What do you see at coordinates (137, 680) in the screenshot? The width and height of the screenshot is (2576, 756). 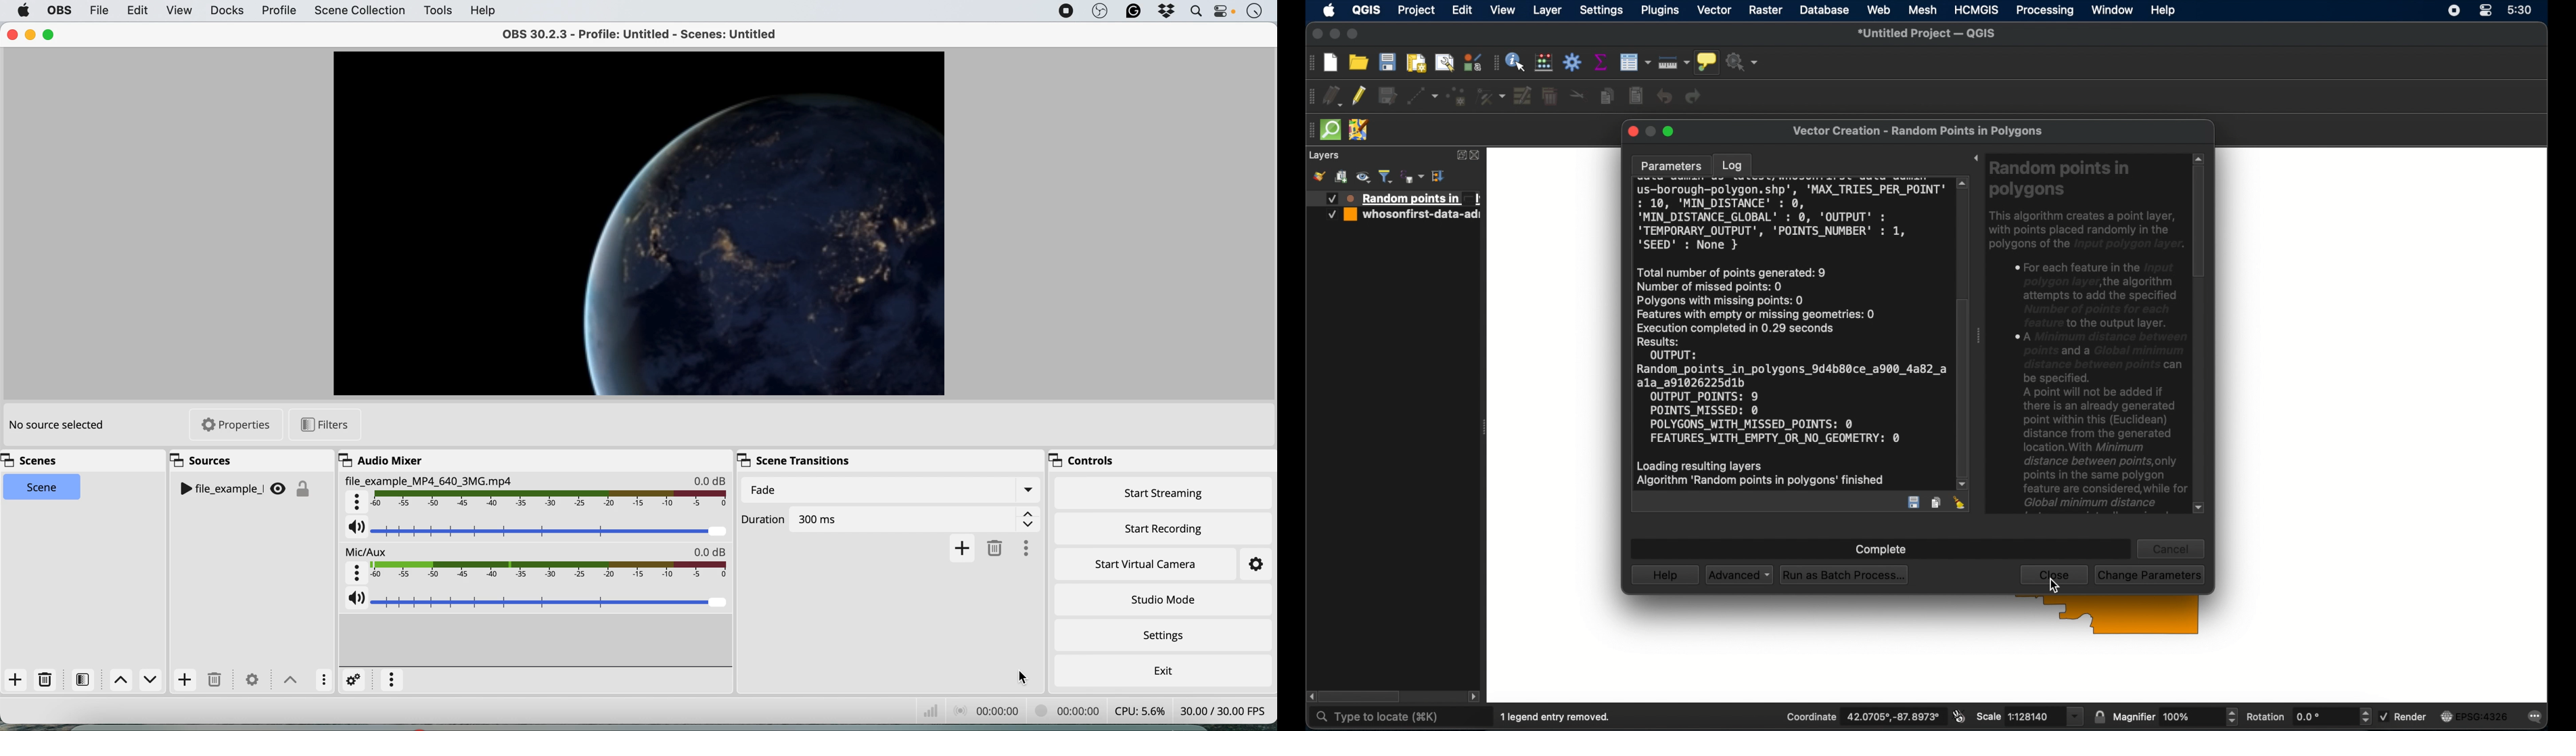 I see `switch between scenes` at bounding box center [137, 680].